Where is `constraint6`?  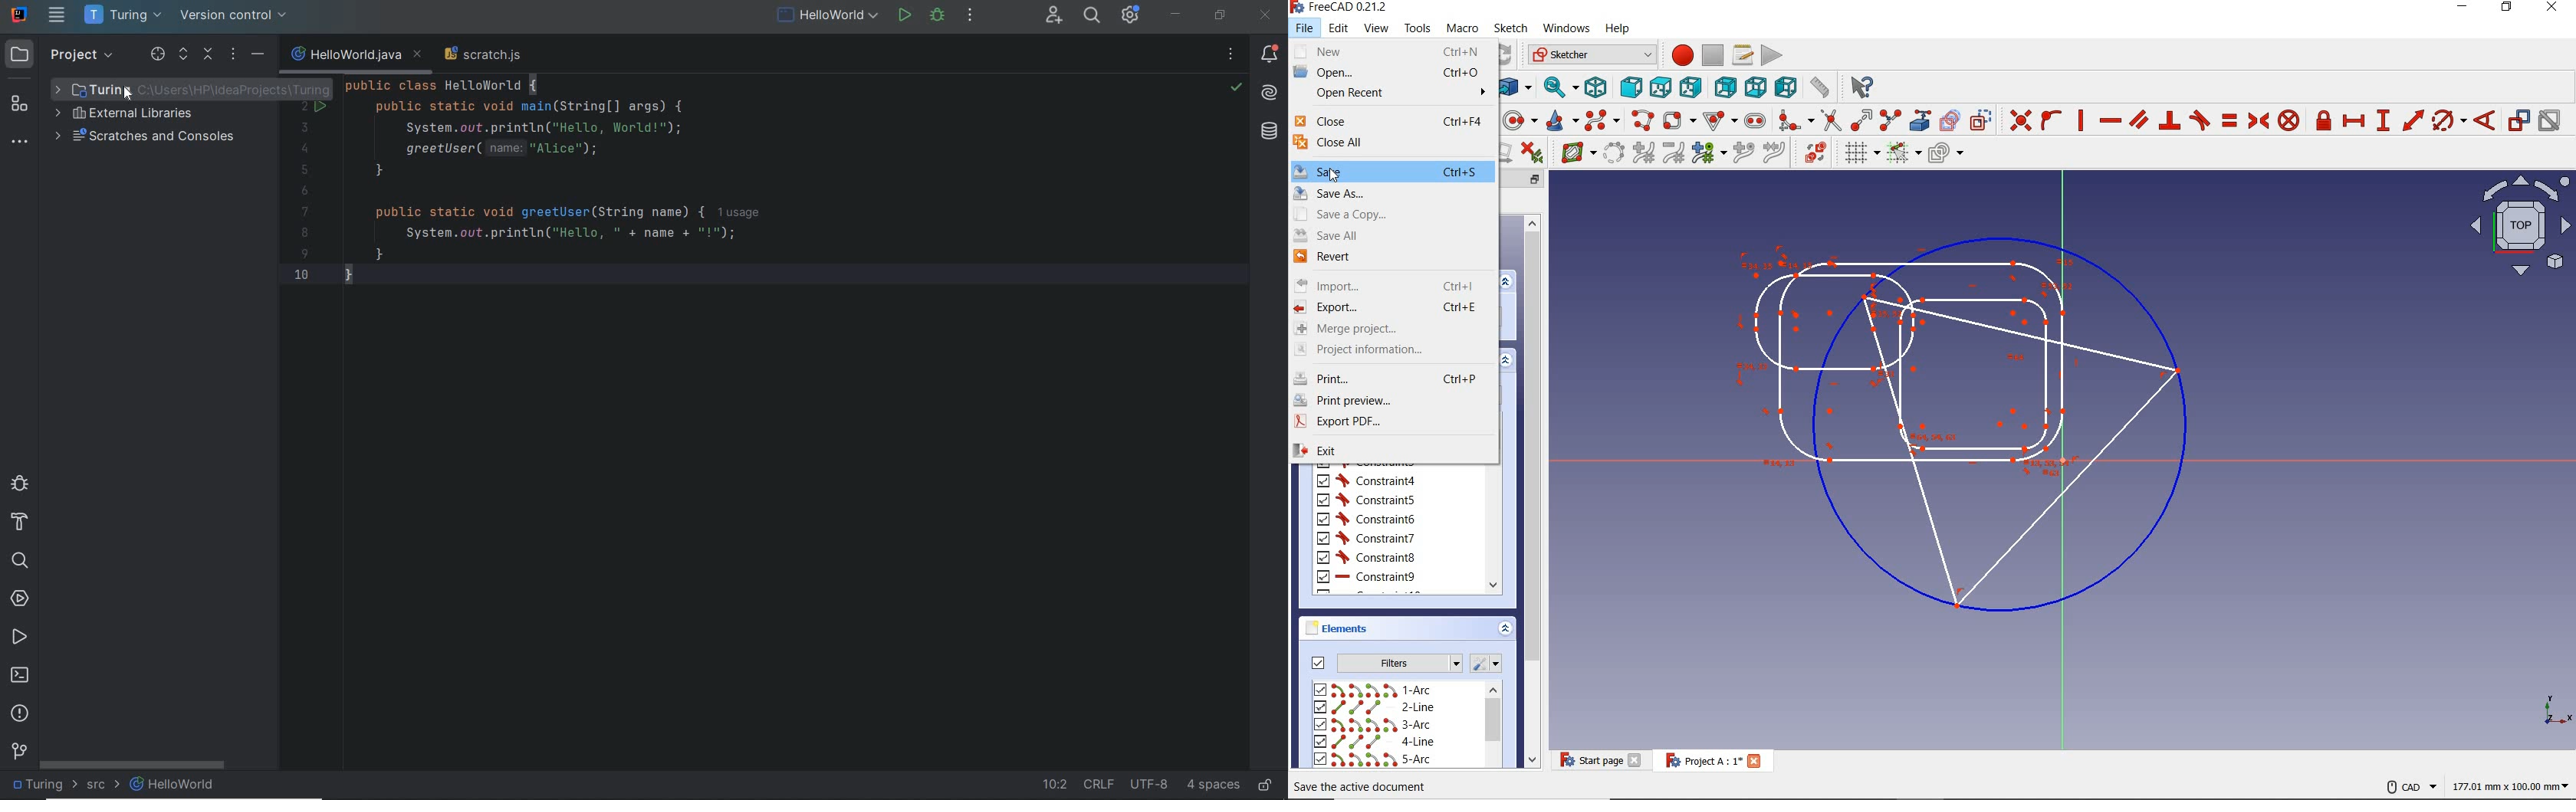
constraint6 is located at coordinates (1367, 518).